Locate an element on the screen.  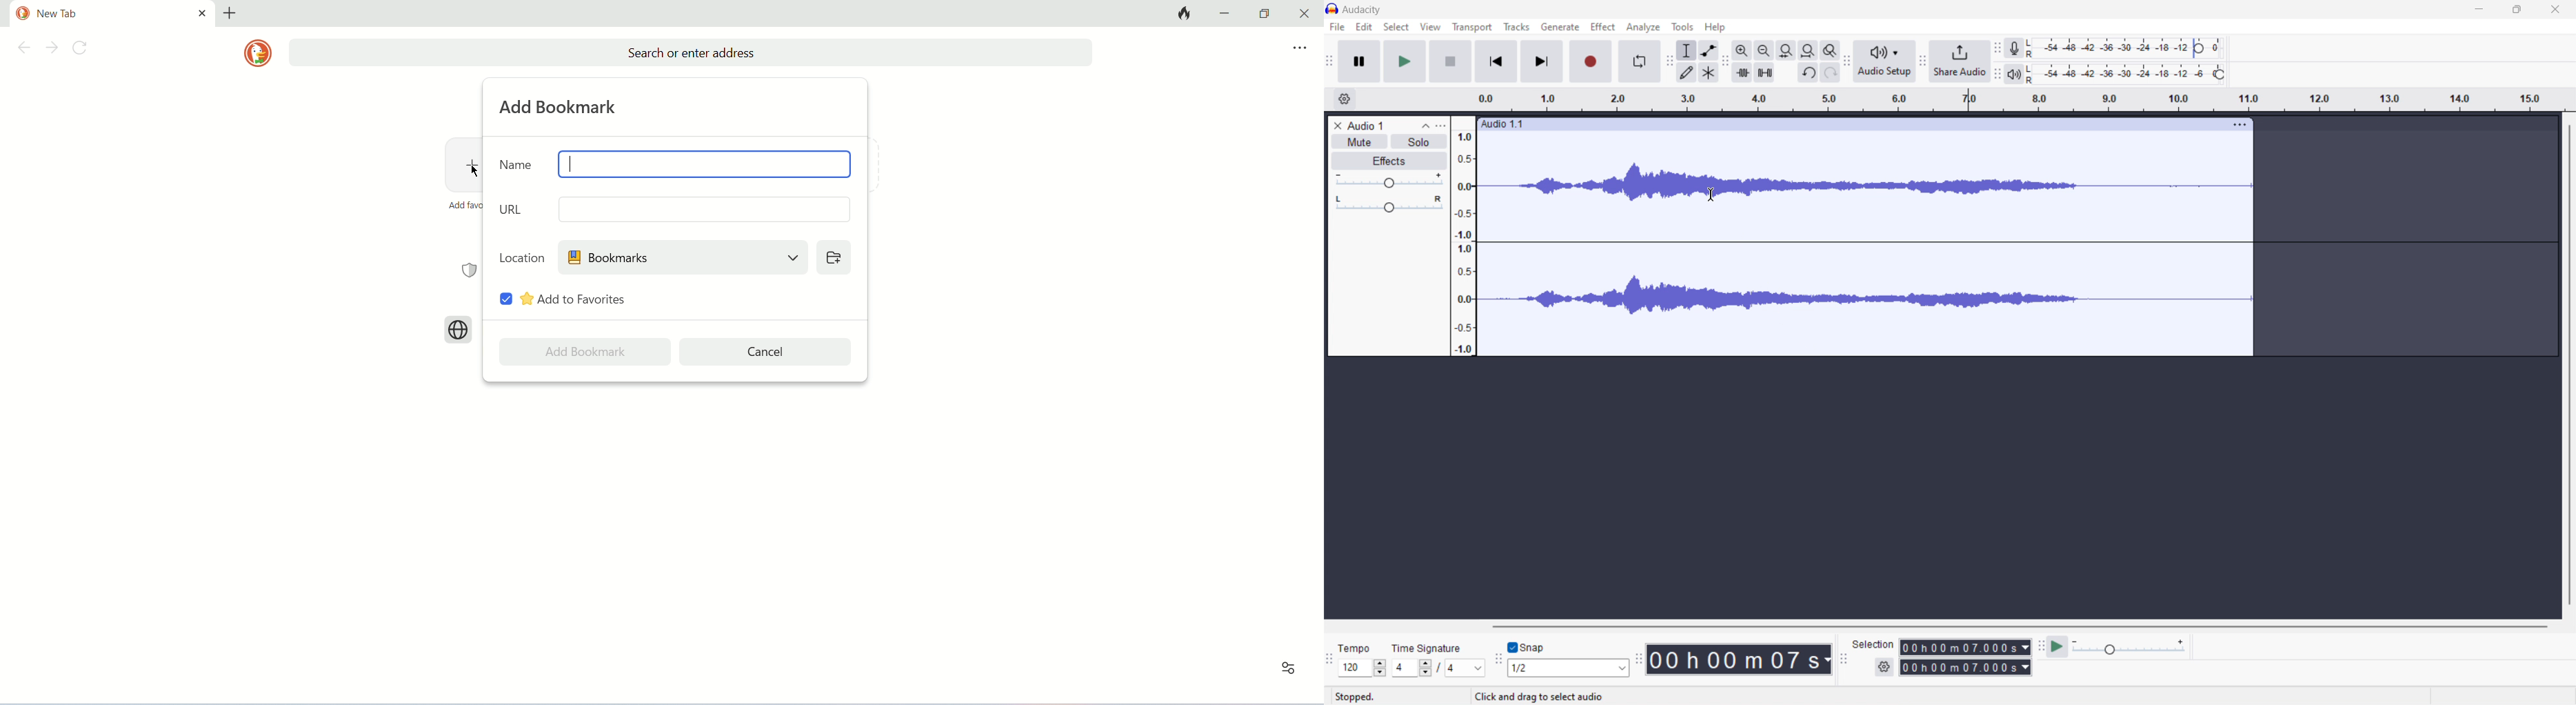
close is located at coordinates (2556, 10).